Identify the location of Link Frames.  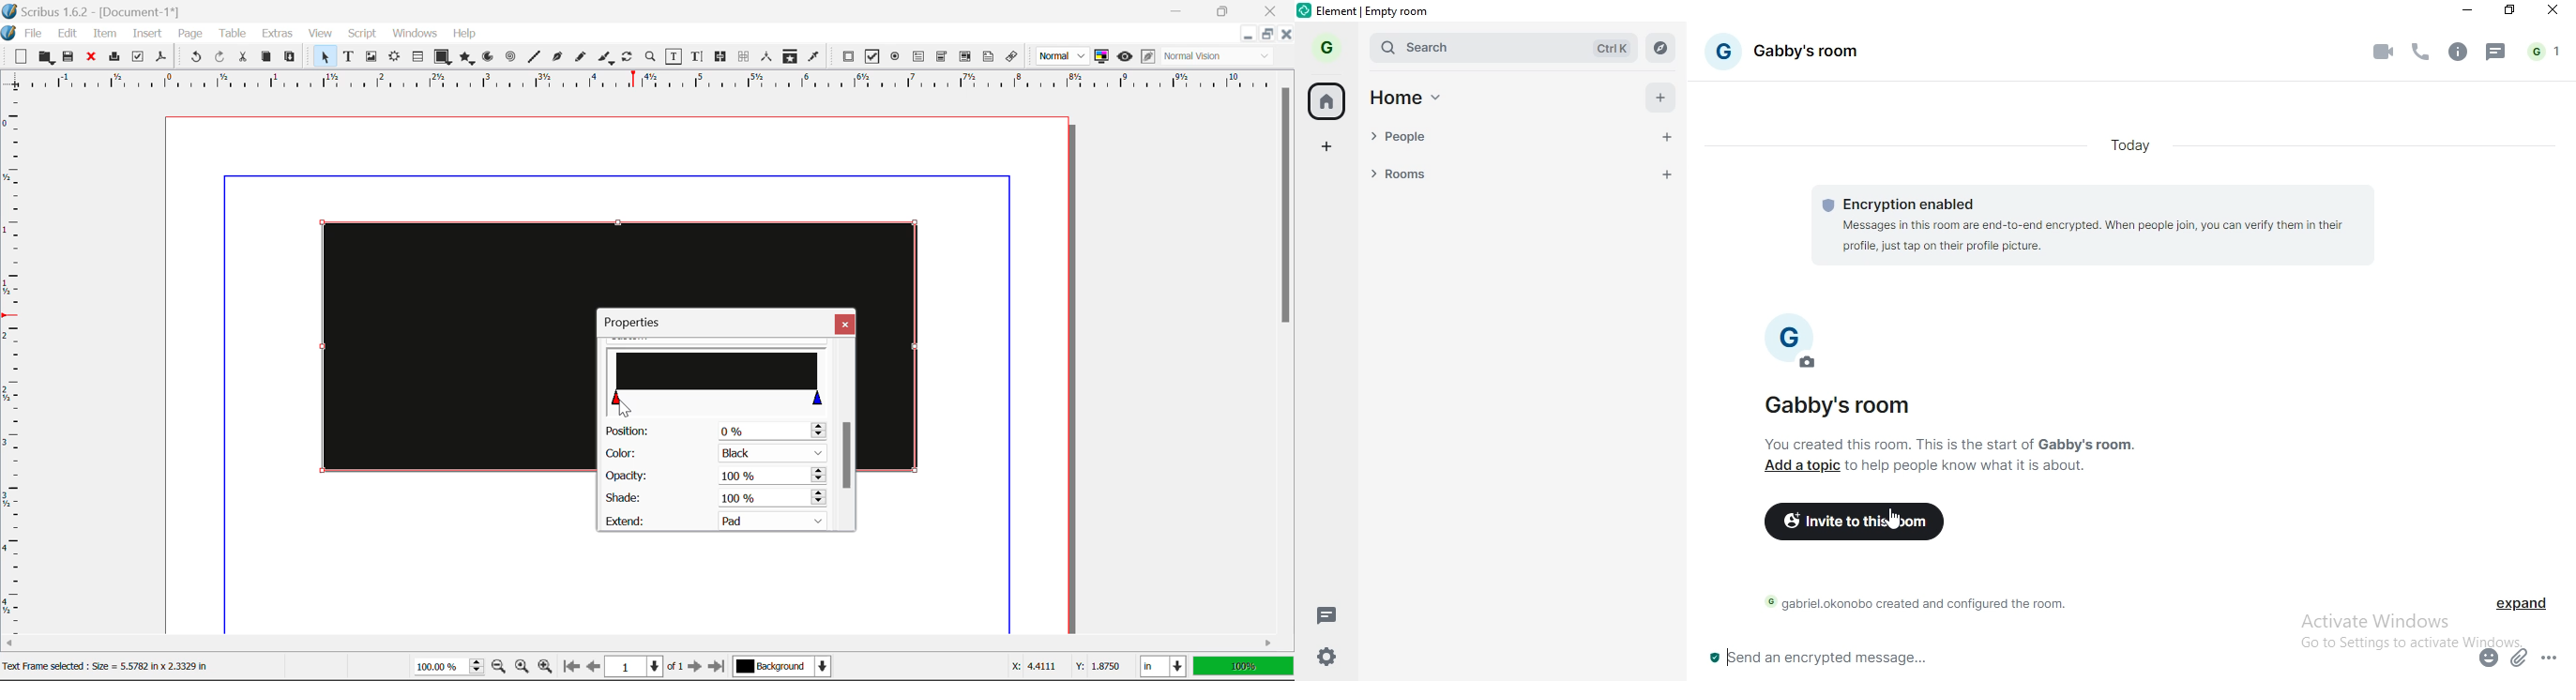
(723, 57).